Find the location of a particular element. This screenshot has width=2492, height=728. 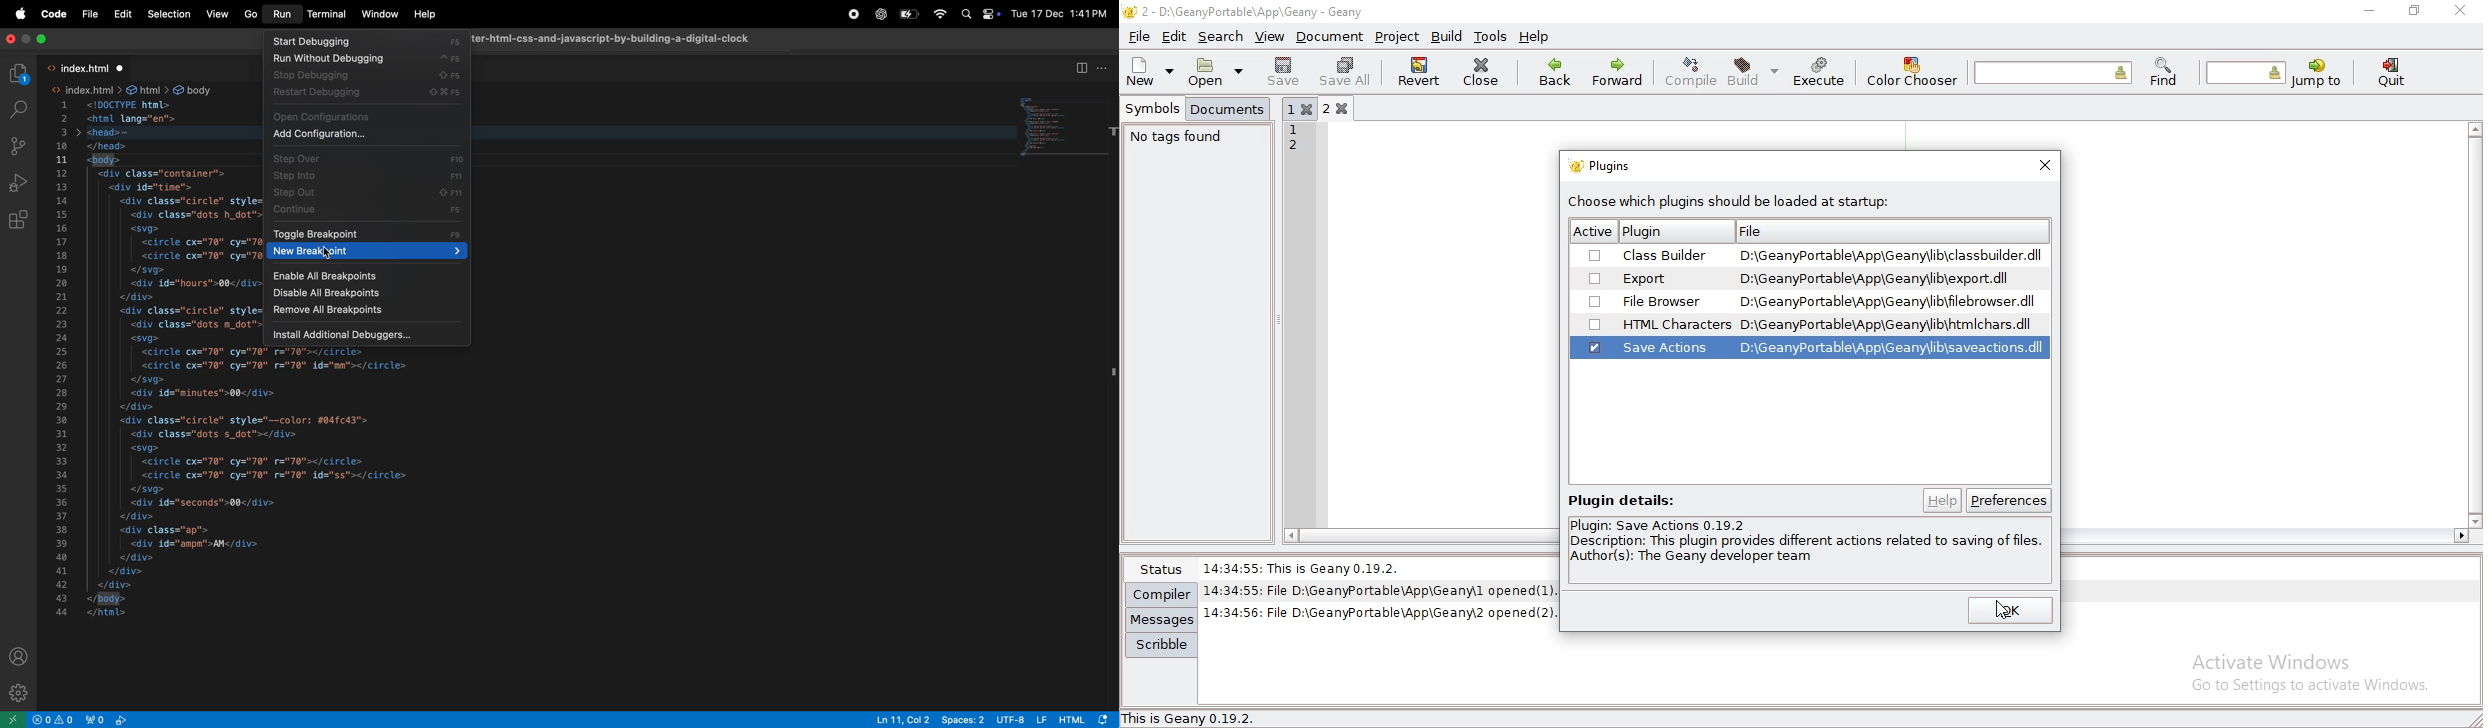

cursor is located at coordinates (2000, 610).